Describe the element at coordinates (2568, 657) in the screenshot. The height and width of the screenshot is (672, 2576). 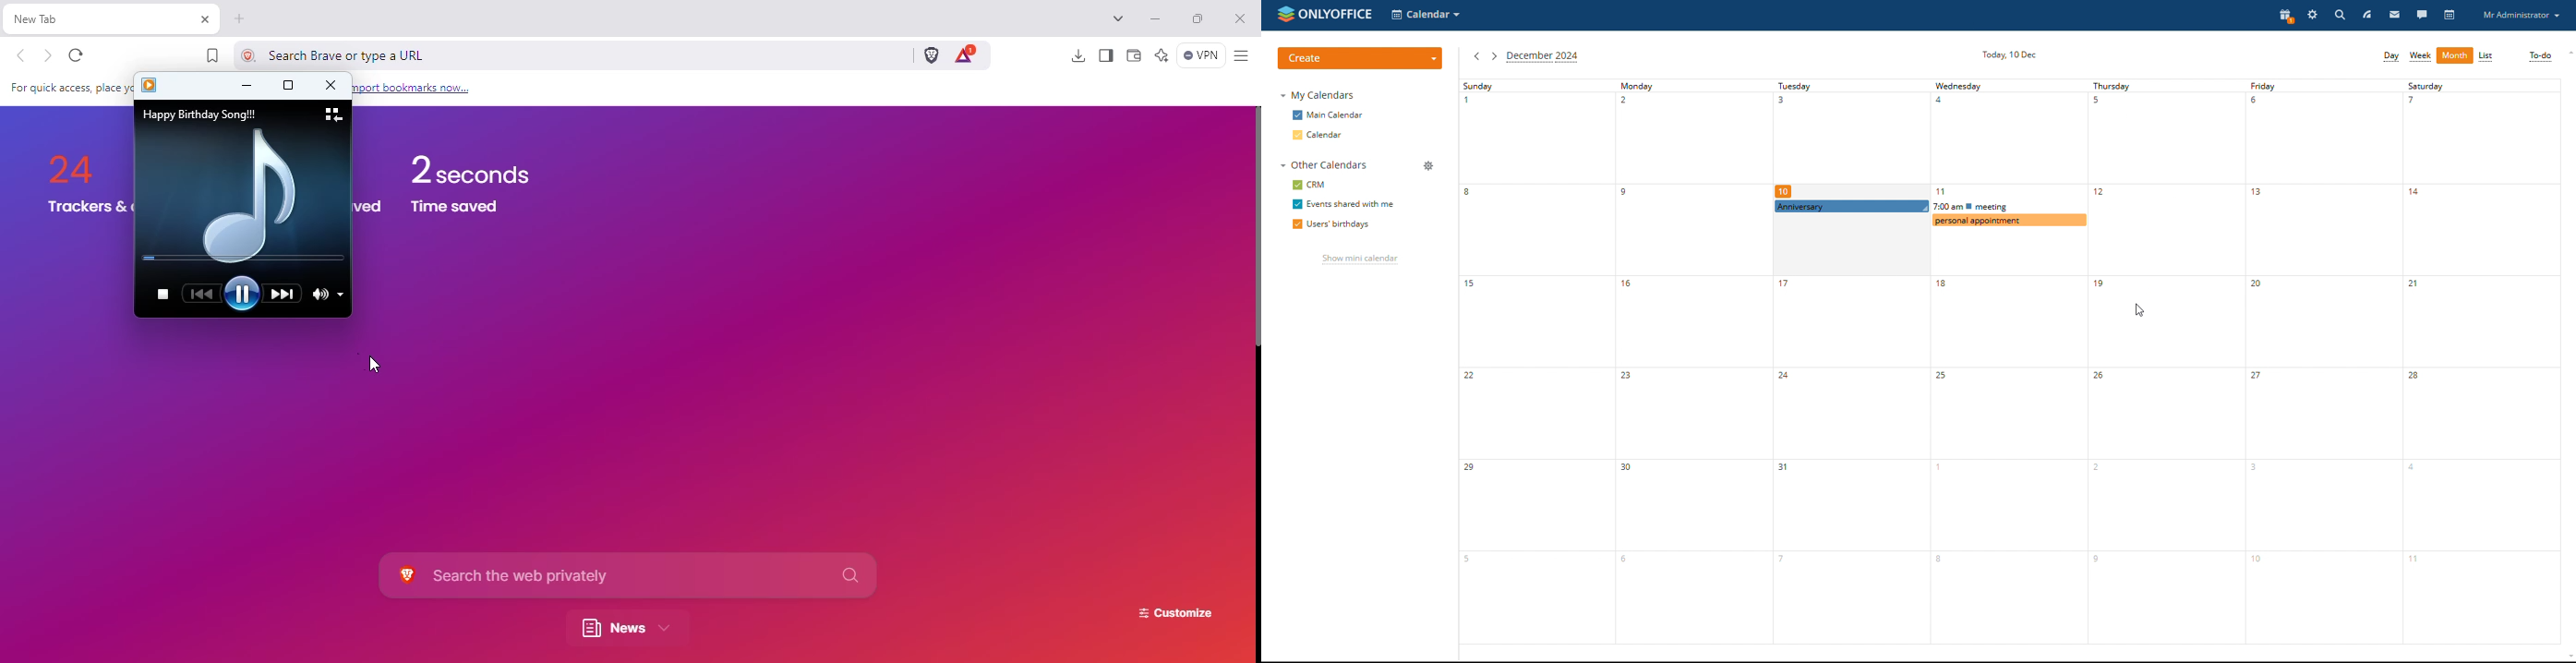
I see `scroll down` at that location.